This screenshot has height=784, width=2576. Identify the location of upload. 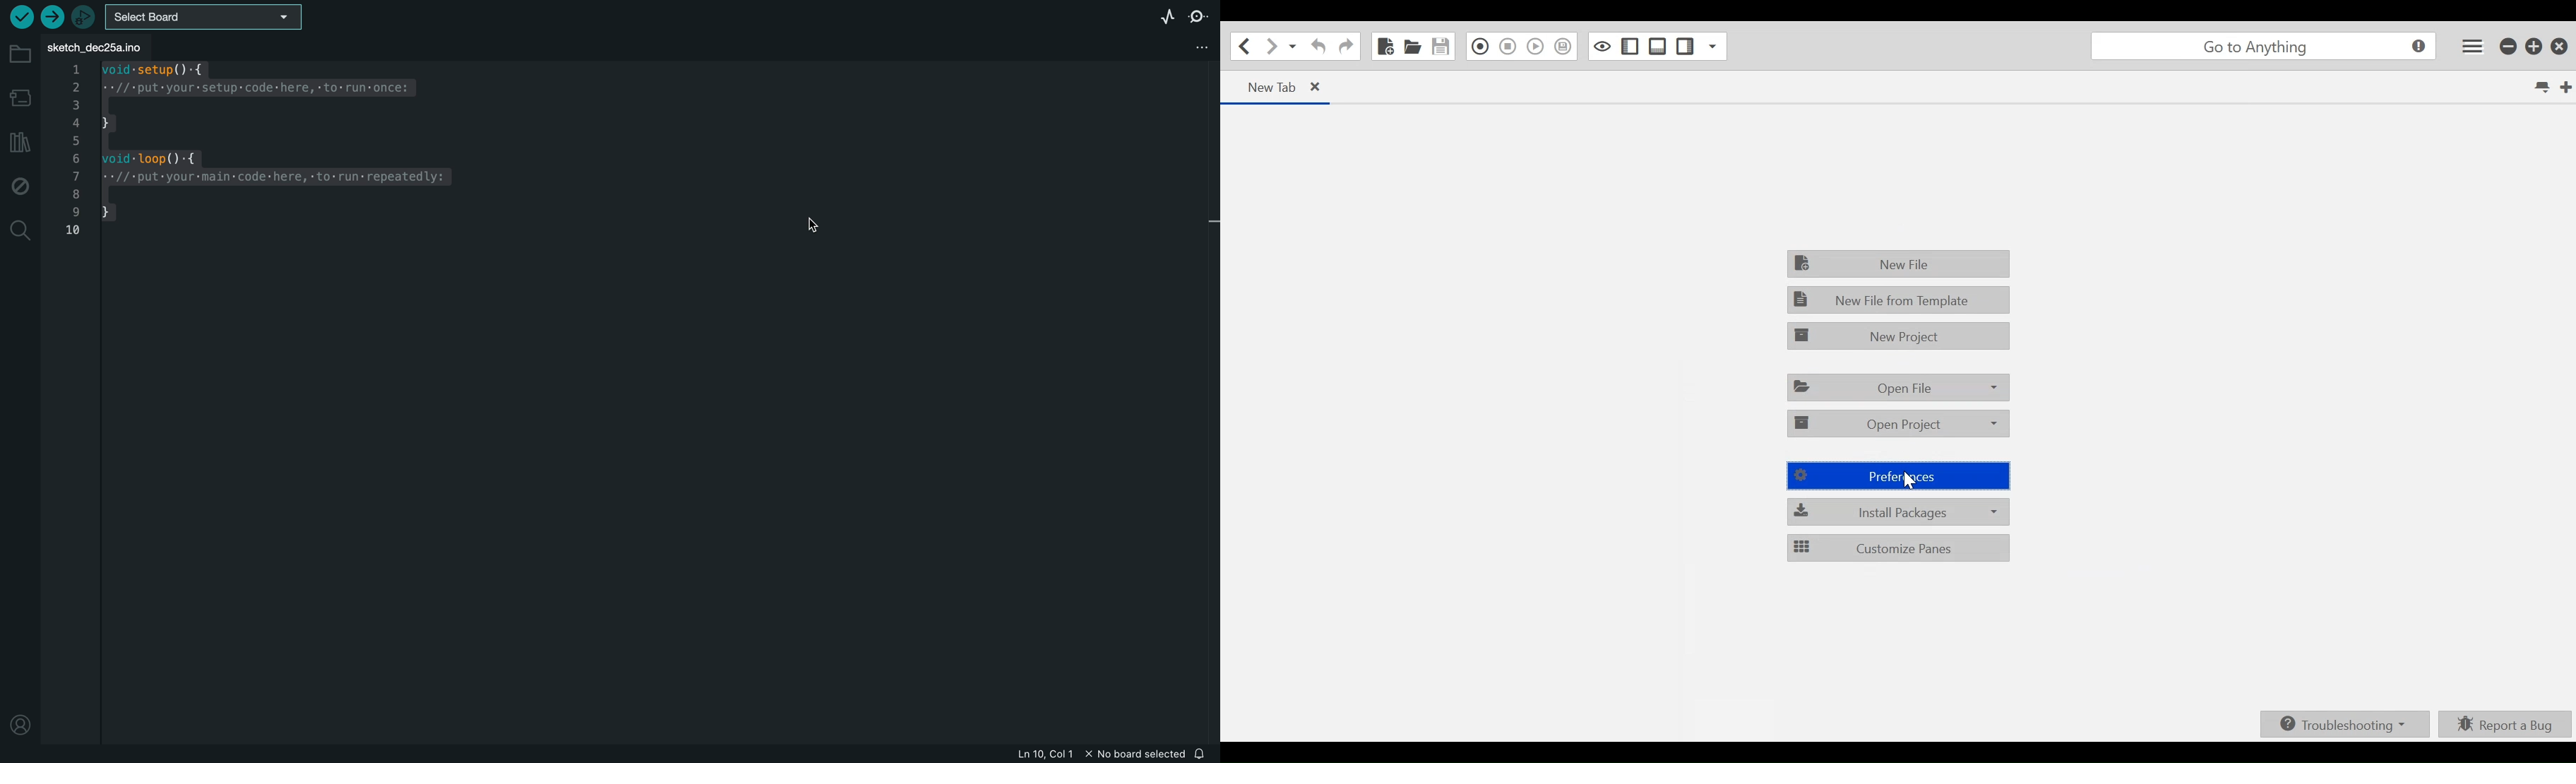
(52, 17).